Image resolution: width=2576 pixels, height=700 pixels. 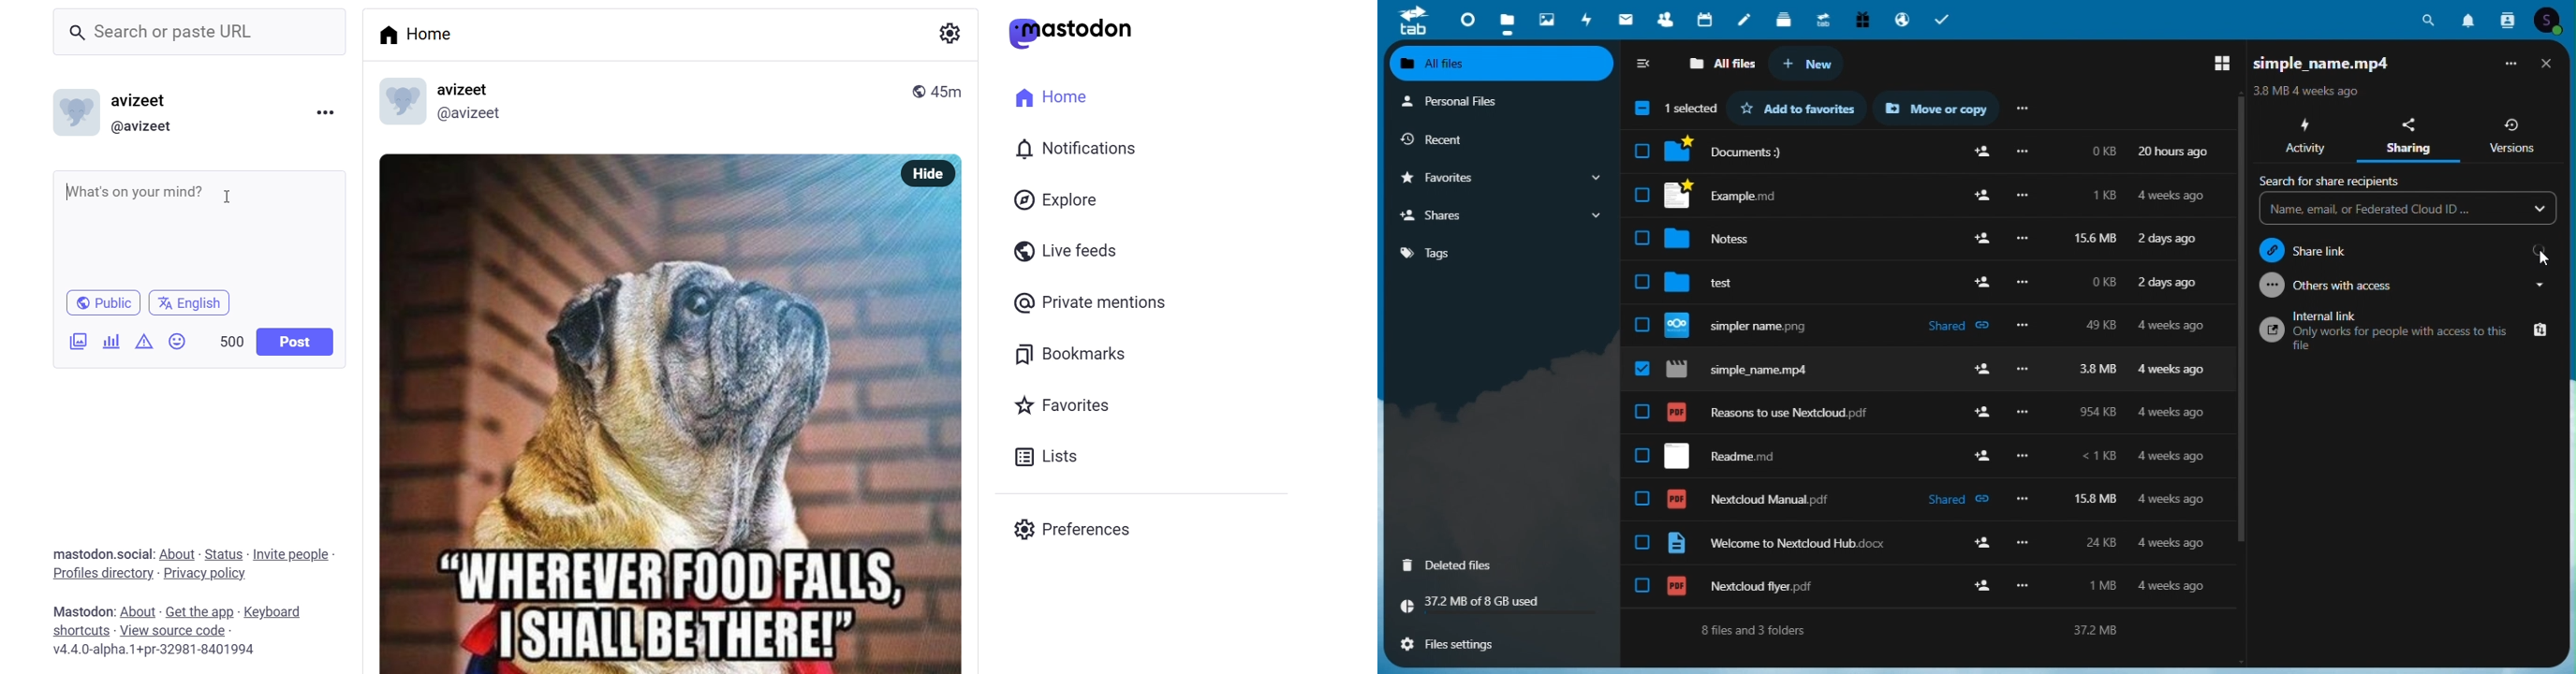 I want to click on Contacts, so click(x=1666, y=20).